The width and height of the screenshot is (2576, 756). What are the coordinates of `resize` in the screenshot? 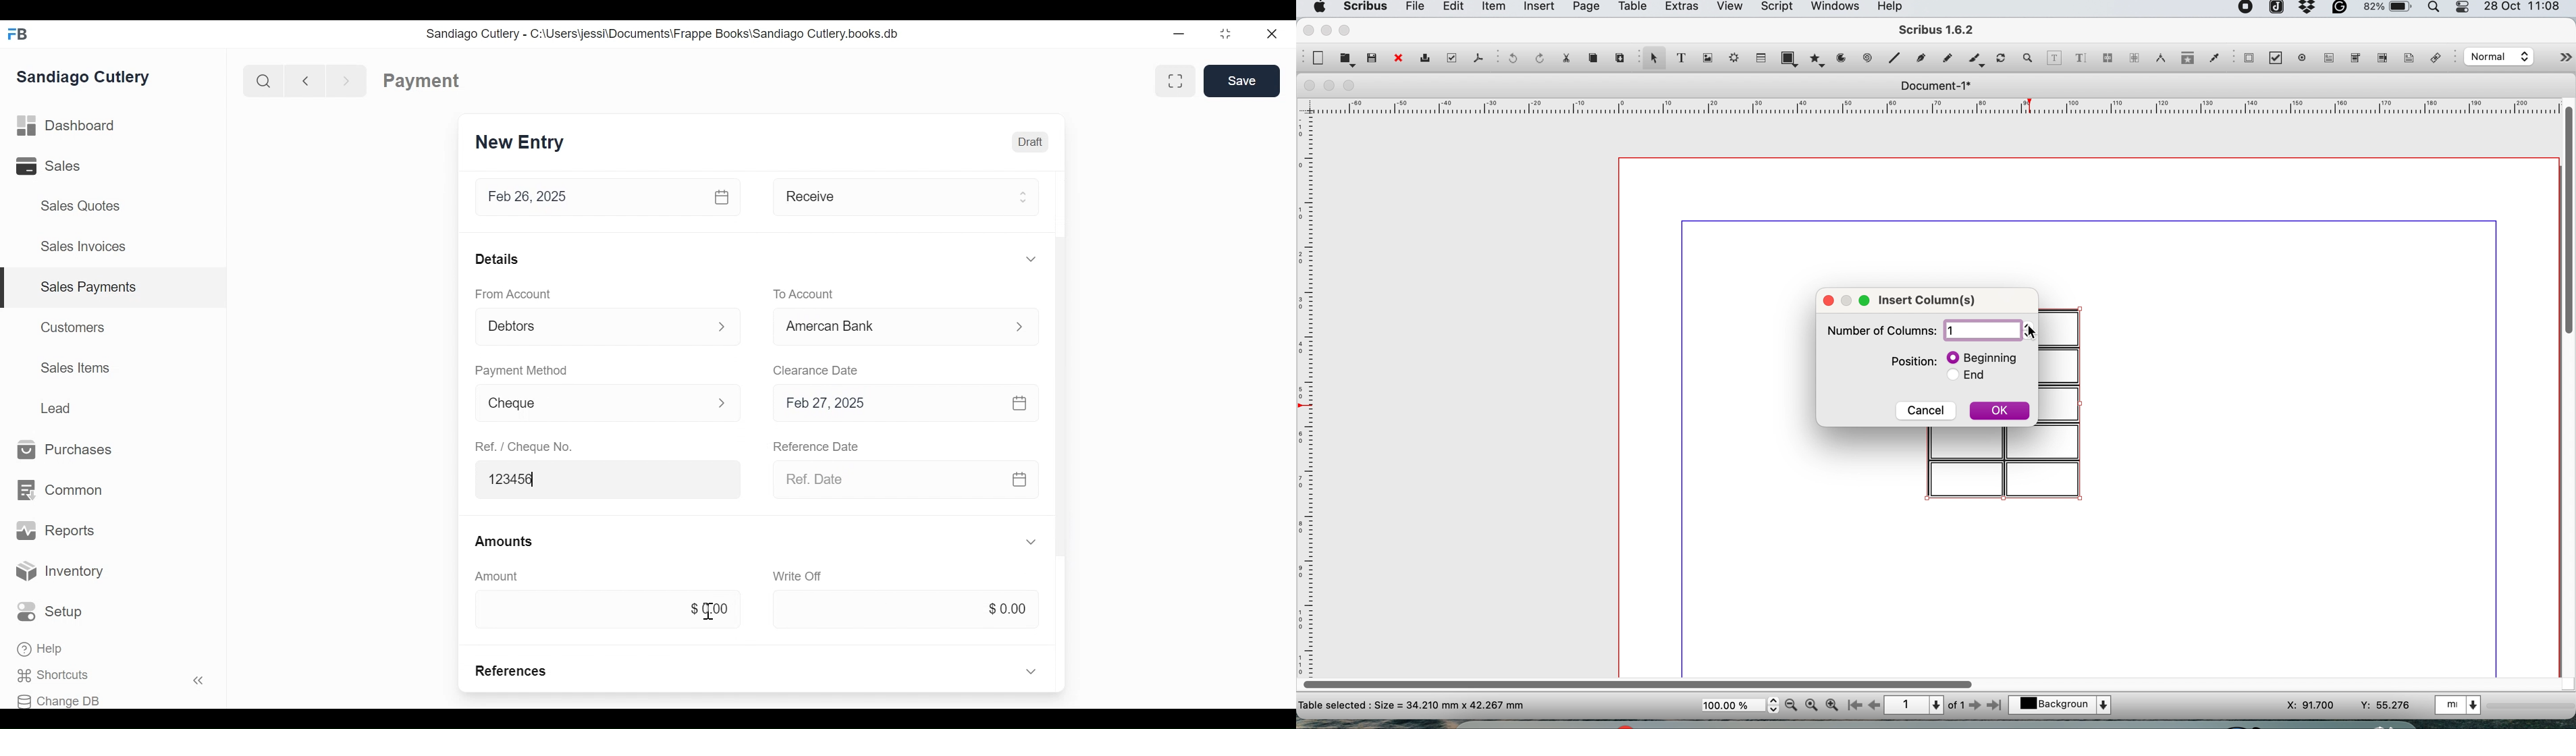 It's located at (1849, 301).